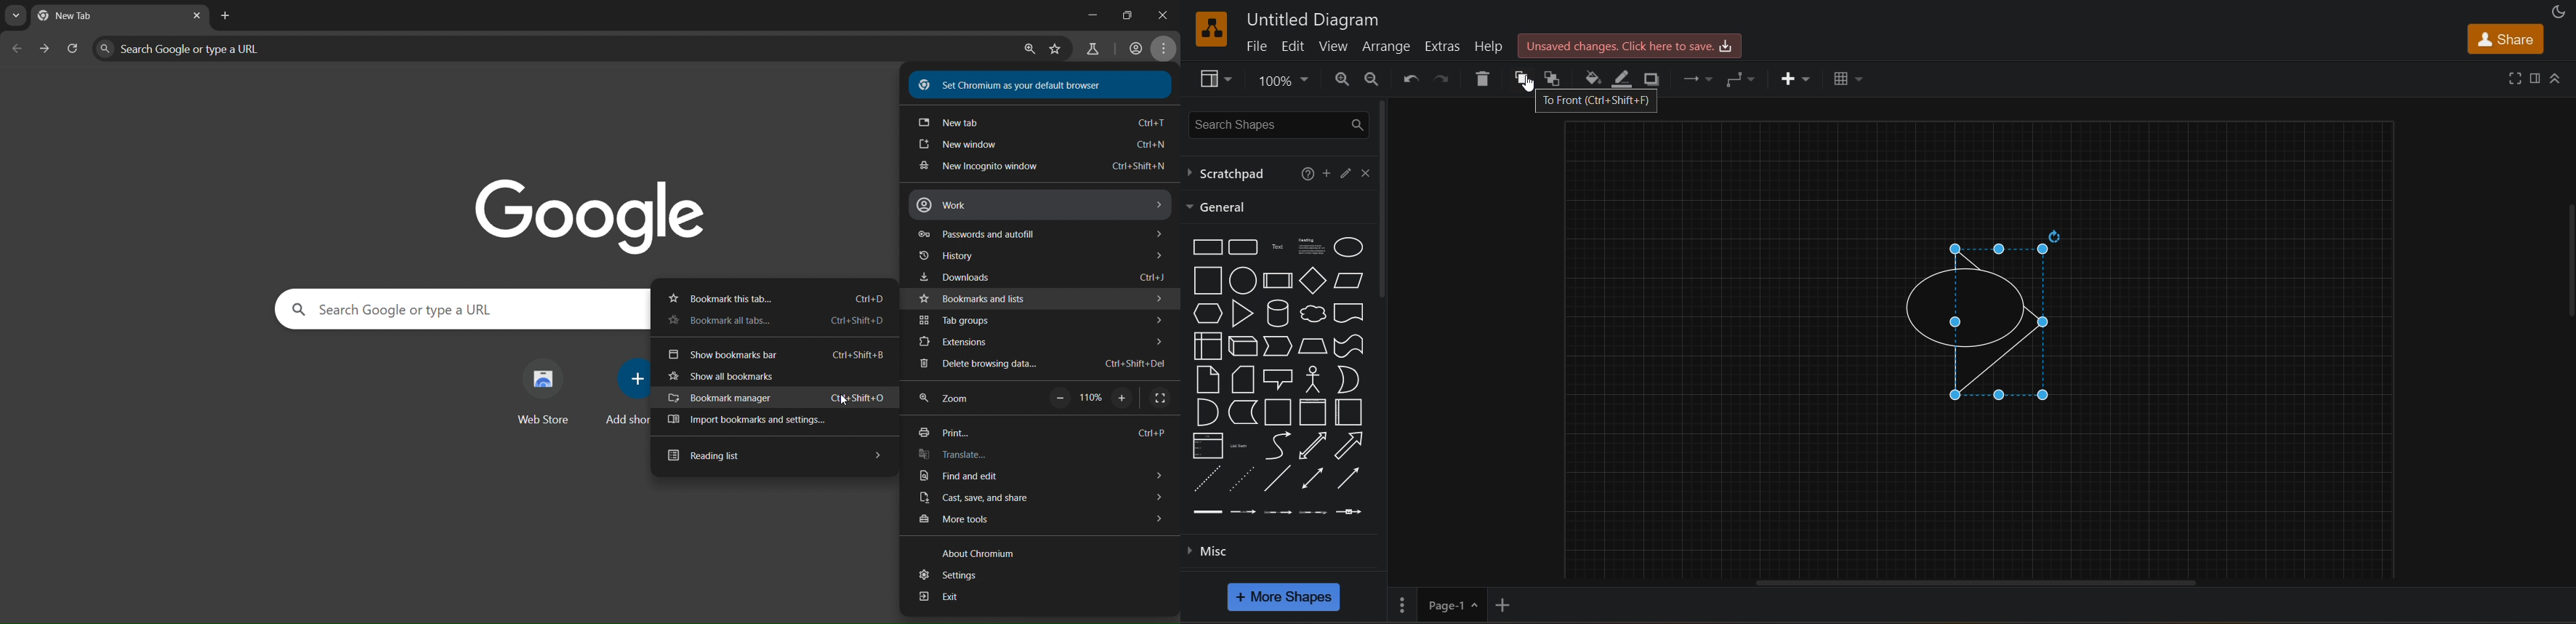 The width and height of the screenshot is (2576, 644). I want to click on undo, so click(1409, 79).